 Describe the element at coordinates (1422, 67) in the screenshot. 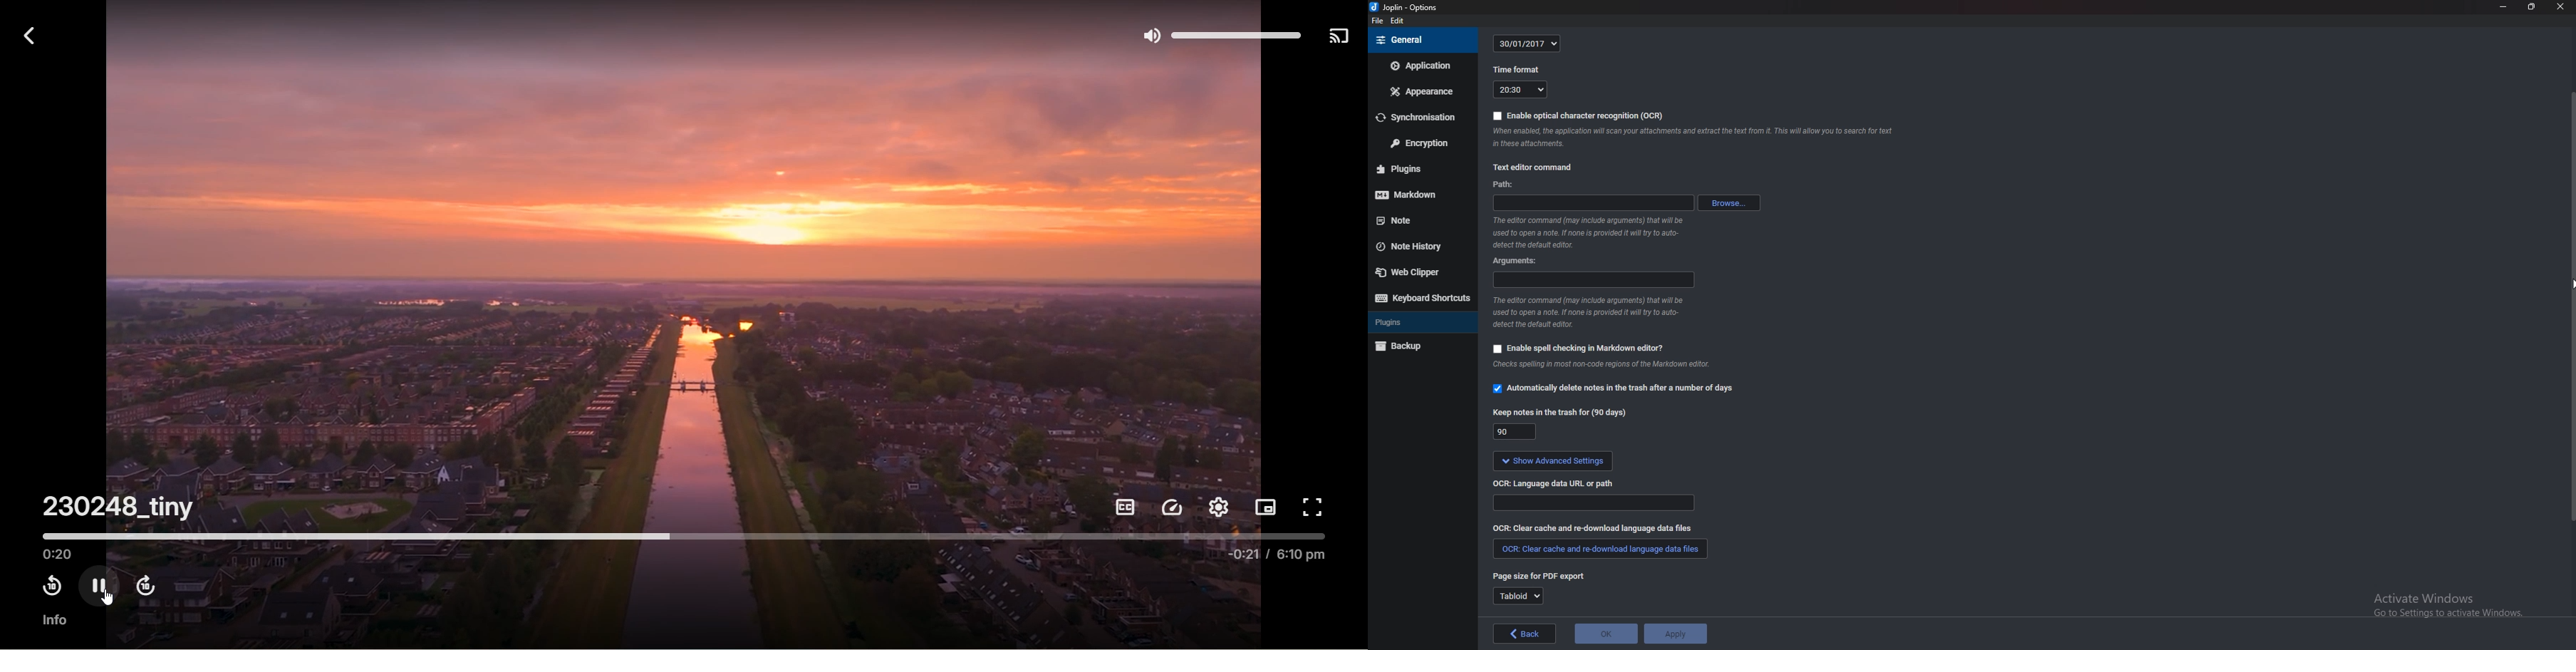

I see `Application` at that location.